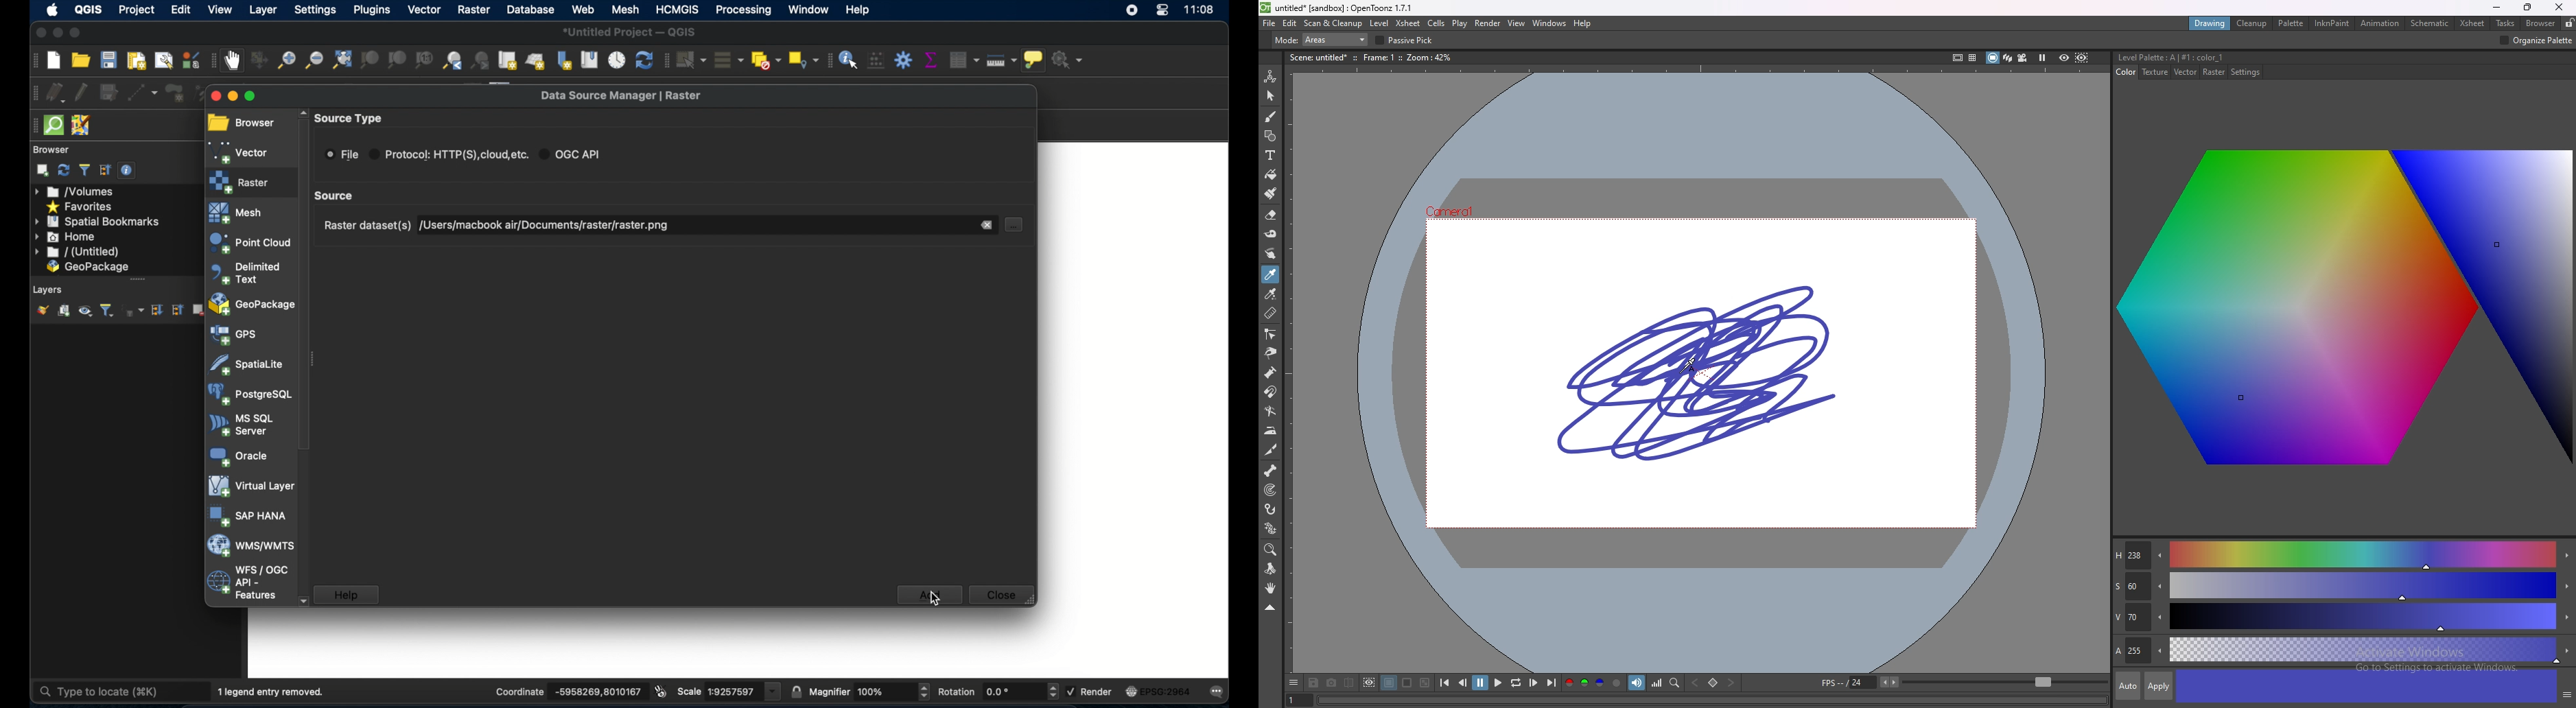 The image size is (2576, 728). Describe the element at coordinates (1271, 352) in the screenshot. I see `pinch tool` at that location.